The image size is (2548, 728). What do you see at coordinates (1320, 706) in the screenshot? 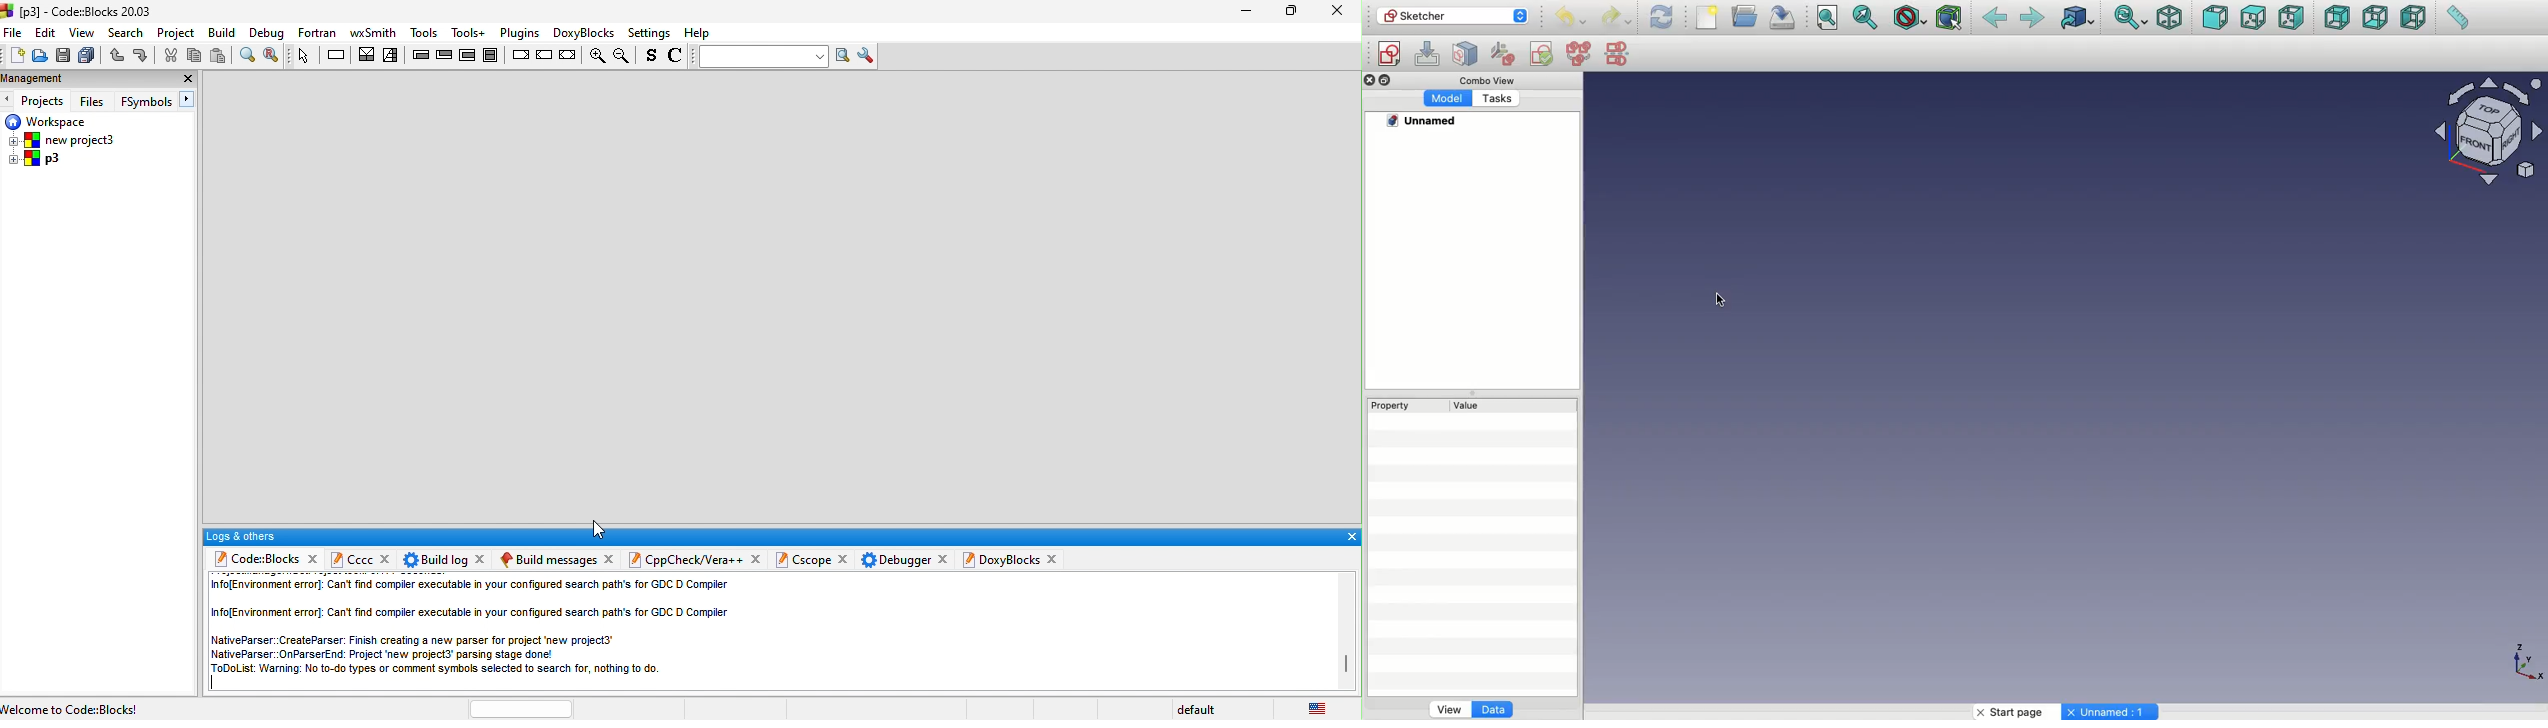
I see `United states (english)` at bounding box center [1320, 706].